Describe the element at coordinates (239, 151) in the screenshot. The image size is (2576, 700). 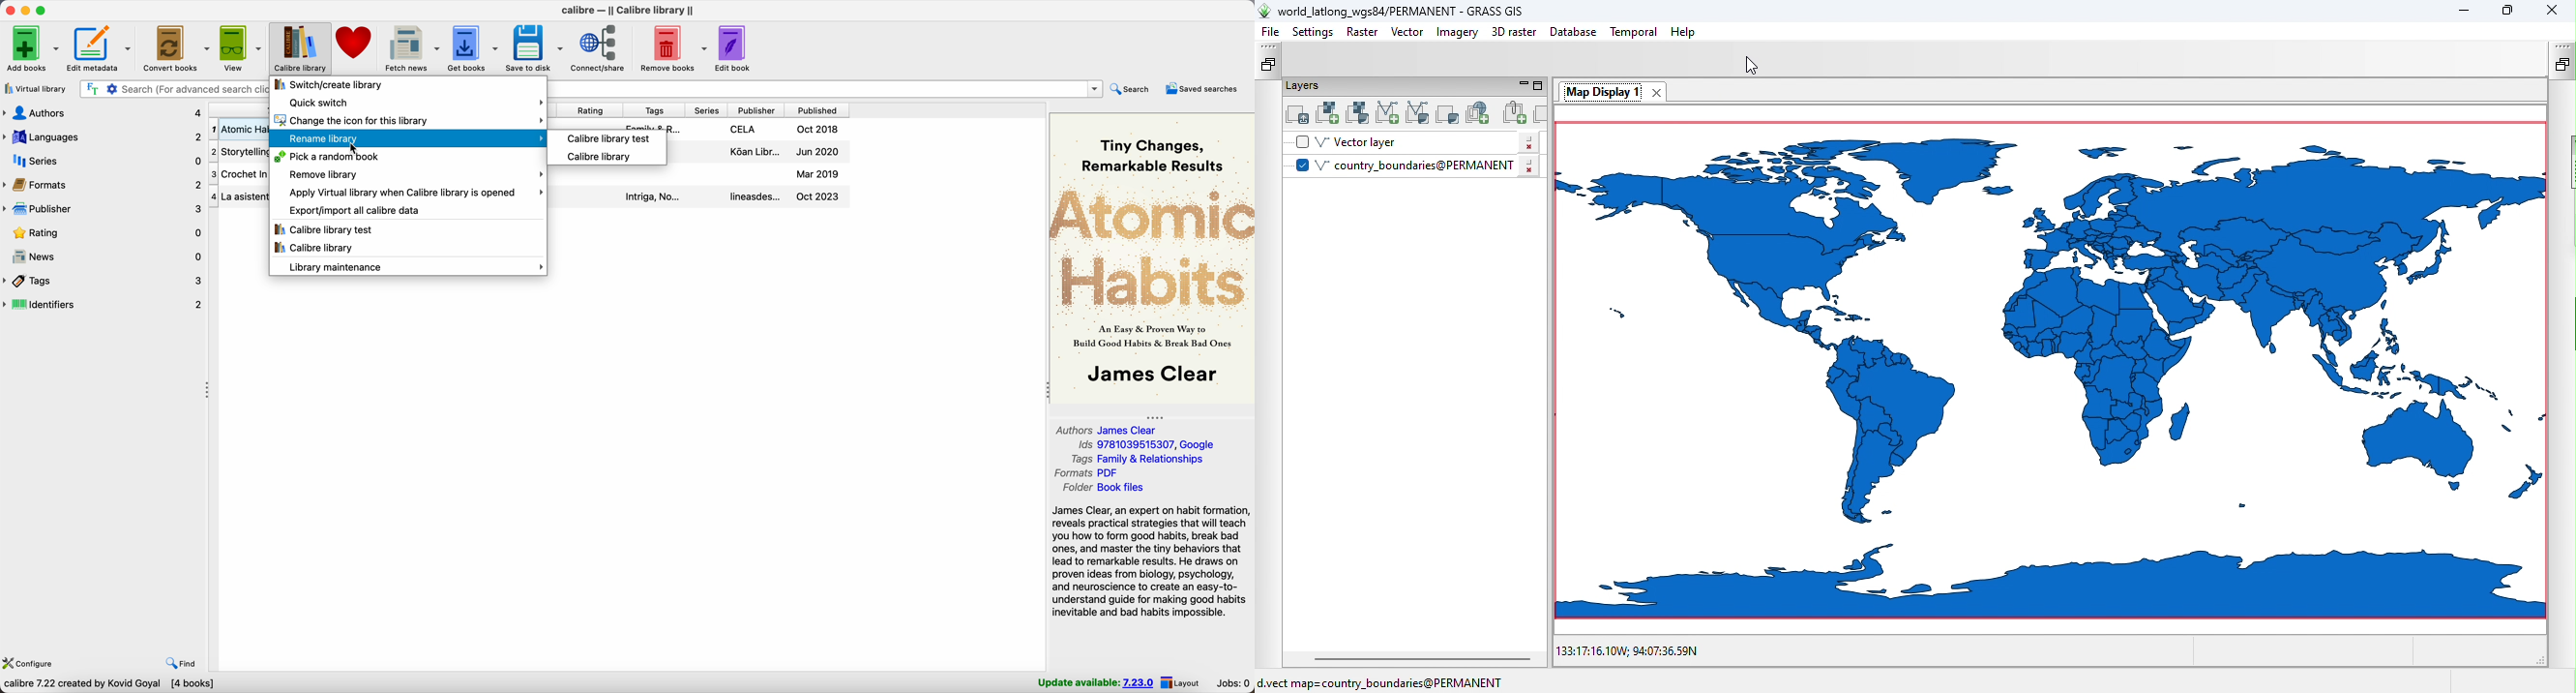
I see `Storytelling book` at that location.